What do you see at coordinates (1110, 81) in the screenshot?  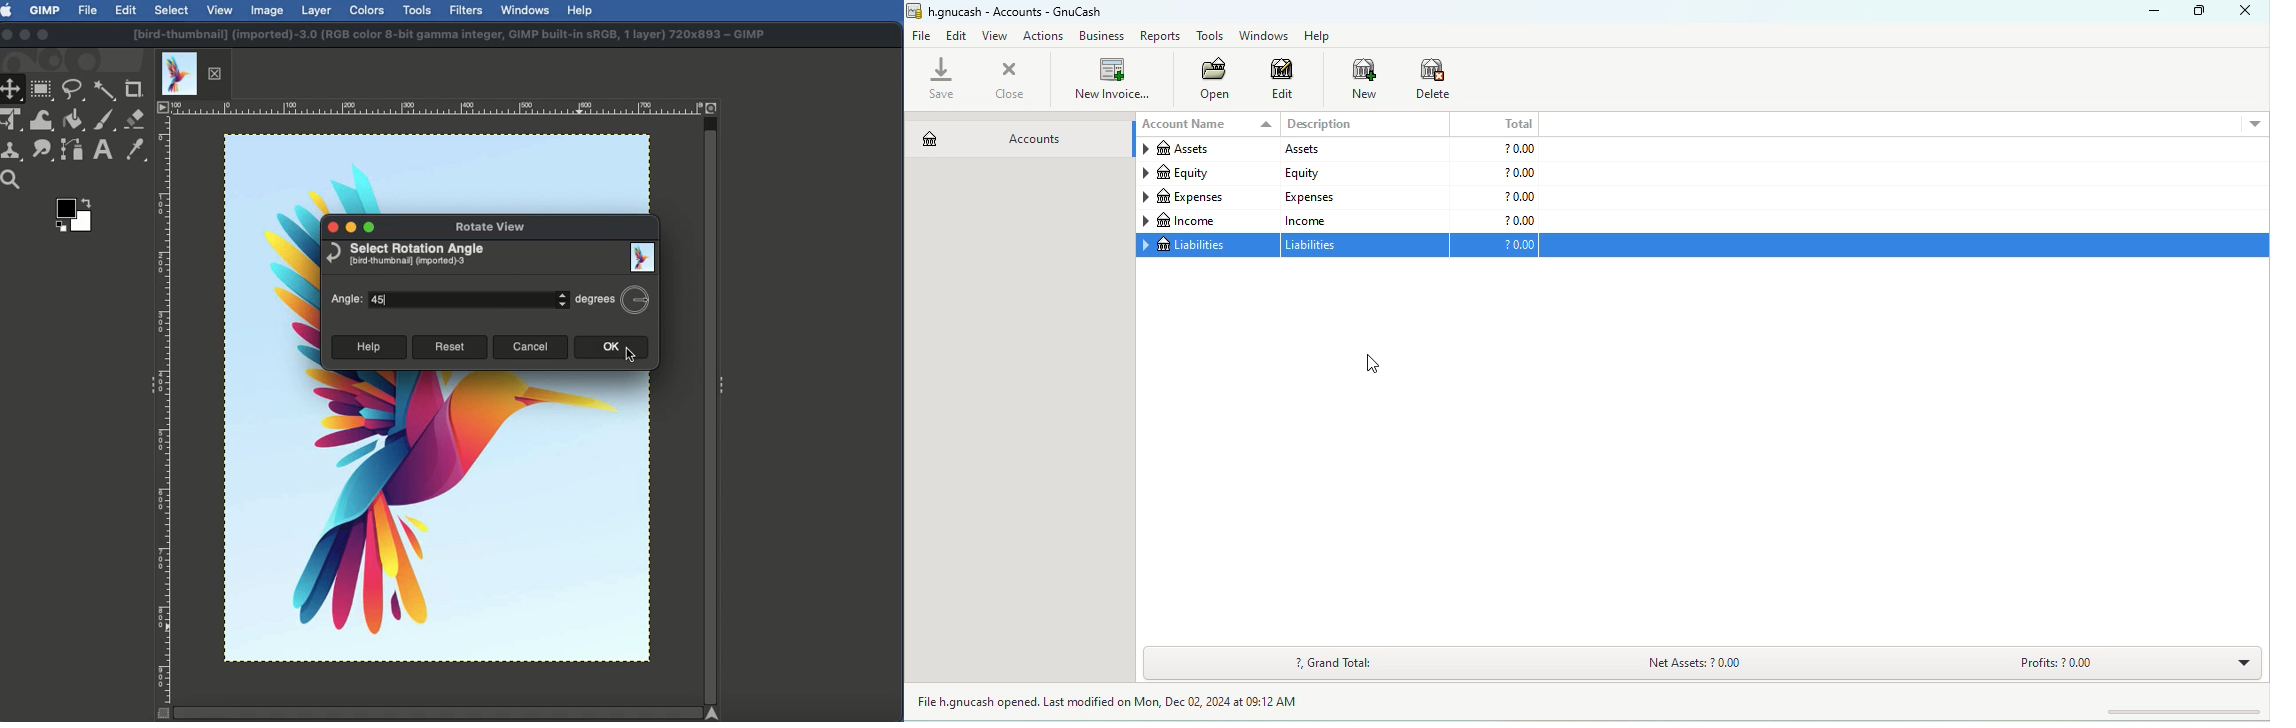 I see `new invoice` at bounding box center [1110, 81].